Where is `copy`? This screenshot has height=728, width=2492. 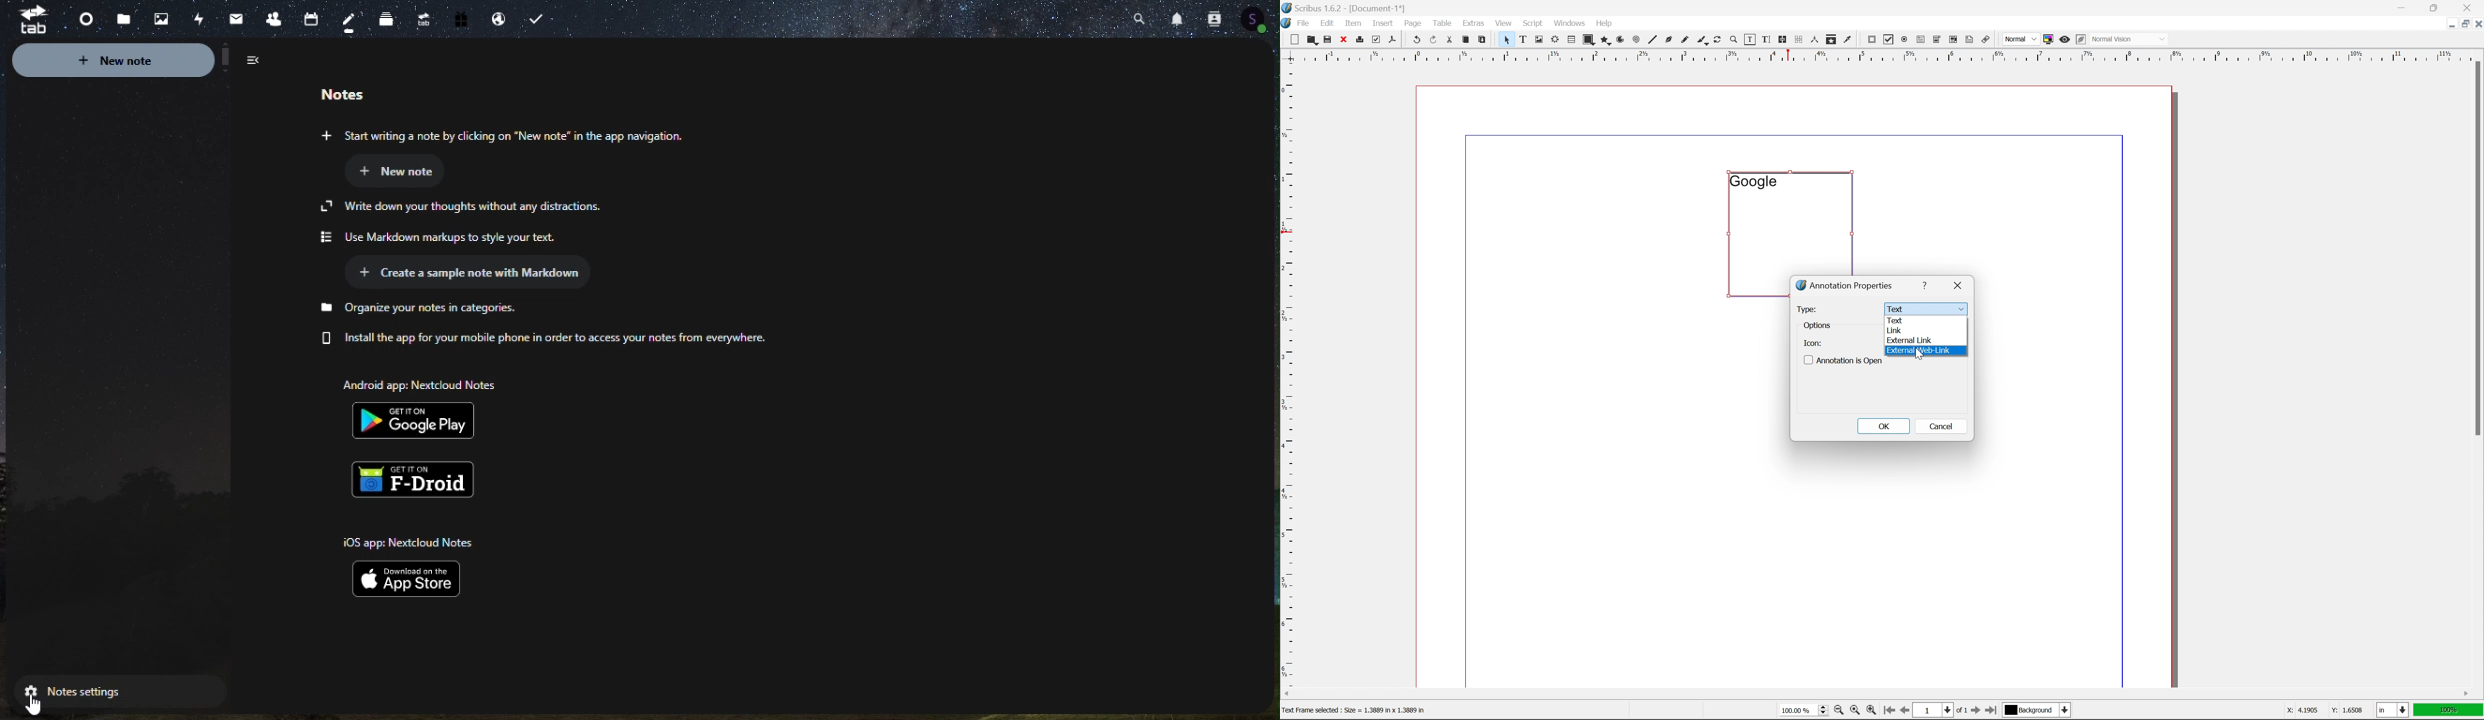
copy is located at coordinates (1468, 40).